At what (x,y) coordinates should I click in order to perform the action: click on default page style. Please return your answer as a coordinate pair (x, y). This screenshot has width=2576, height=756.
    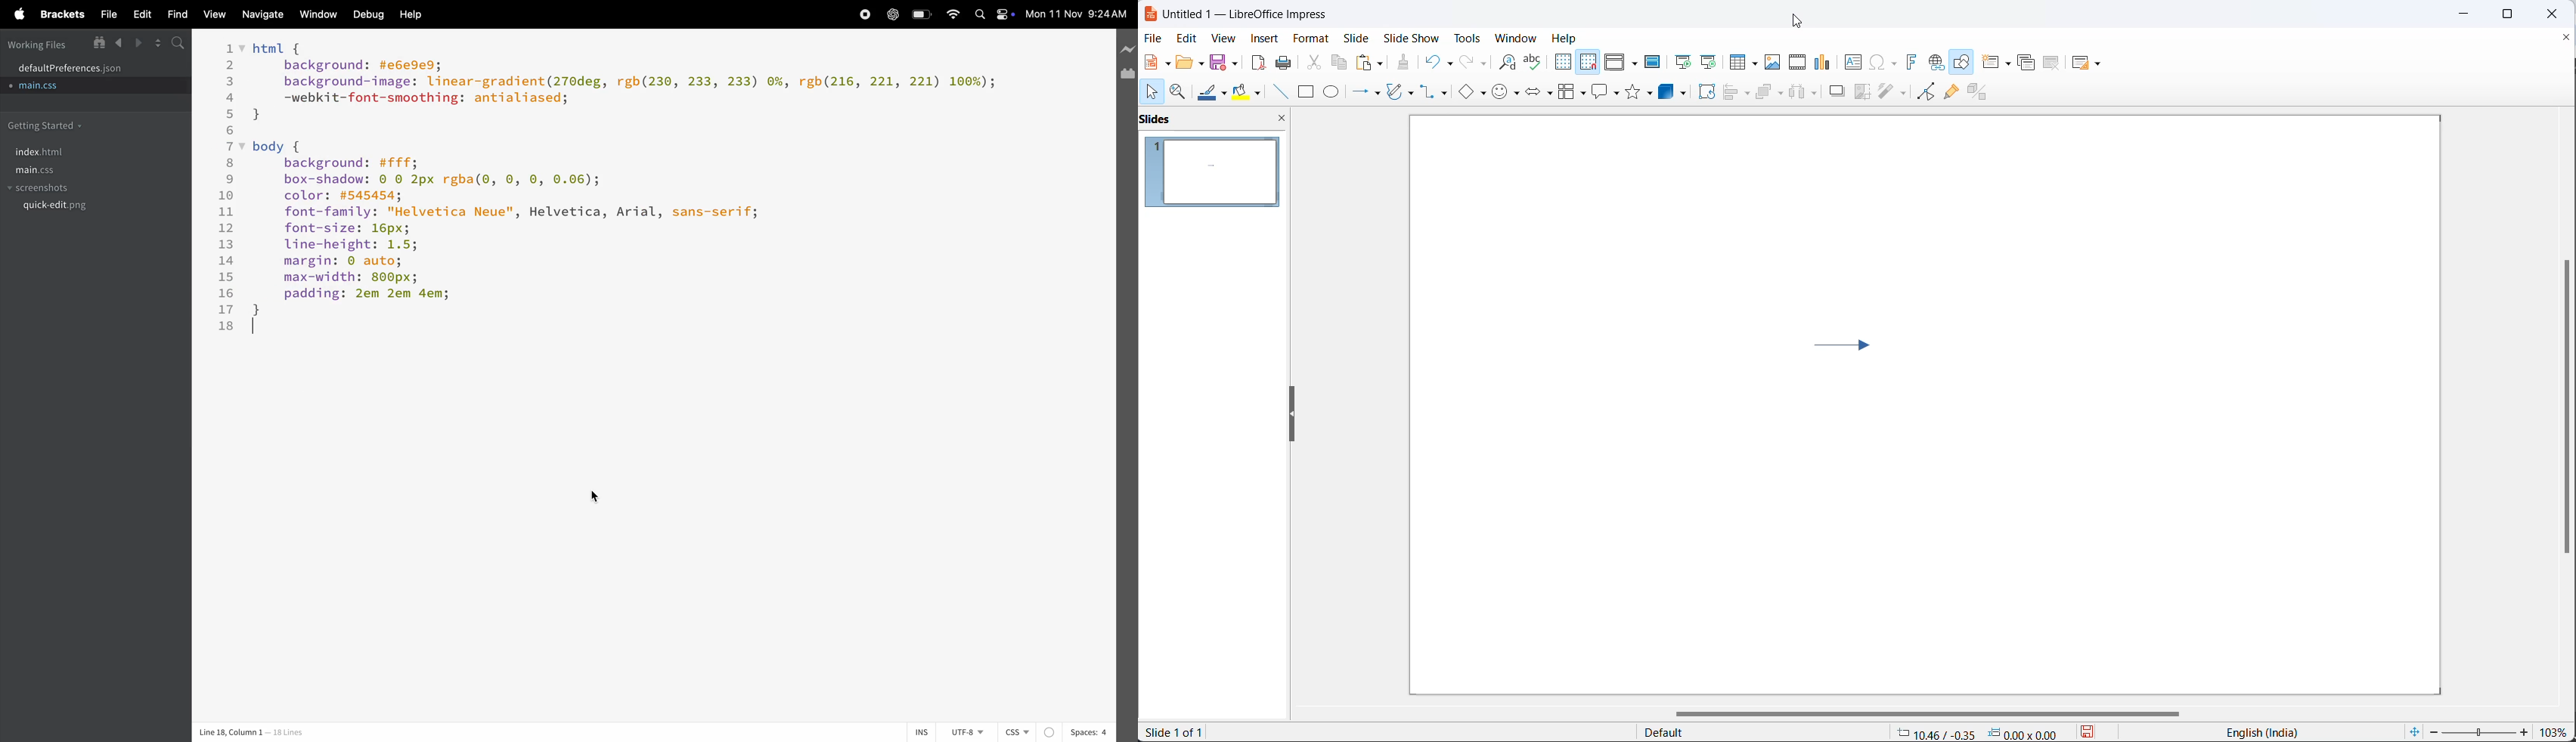
    Looking at the image, I should click on (1756, 732).